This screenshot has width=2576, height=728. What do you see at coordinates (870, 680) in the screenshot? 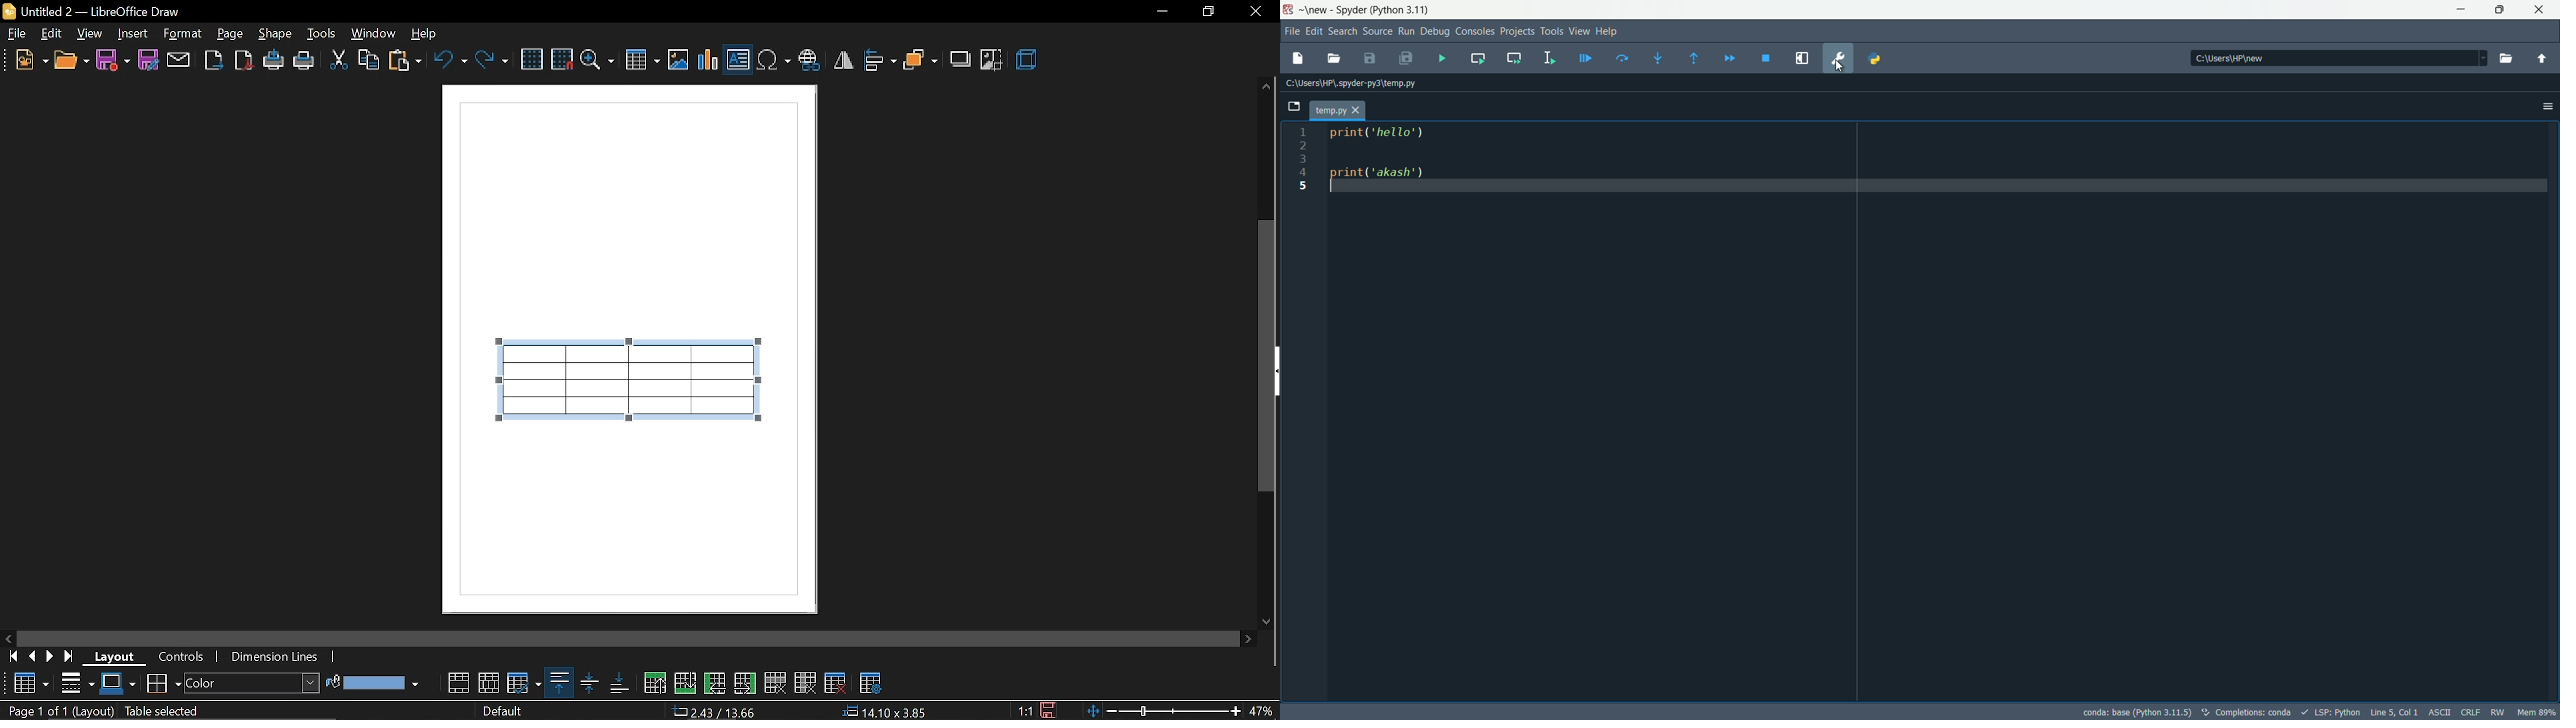
I see `table properties` at bounding box center [870, 680].